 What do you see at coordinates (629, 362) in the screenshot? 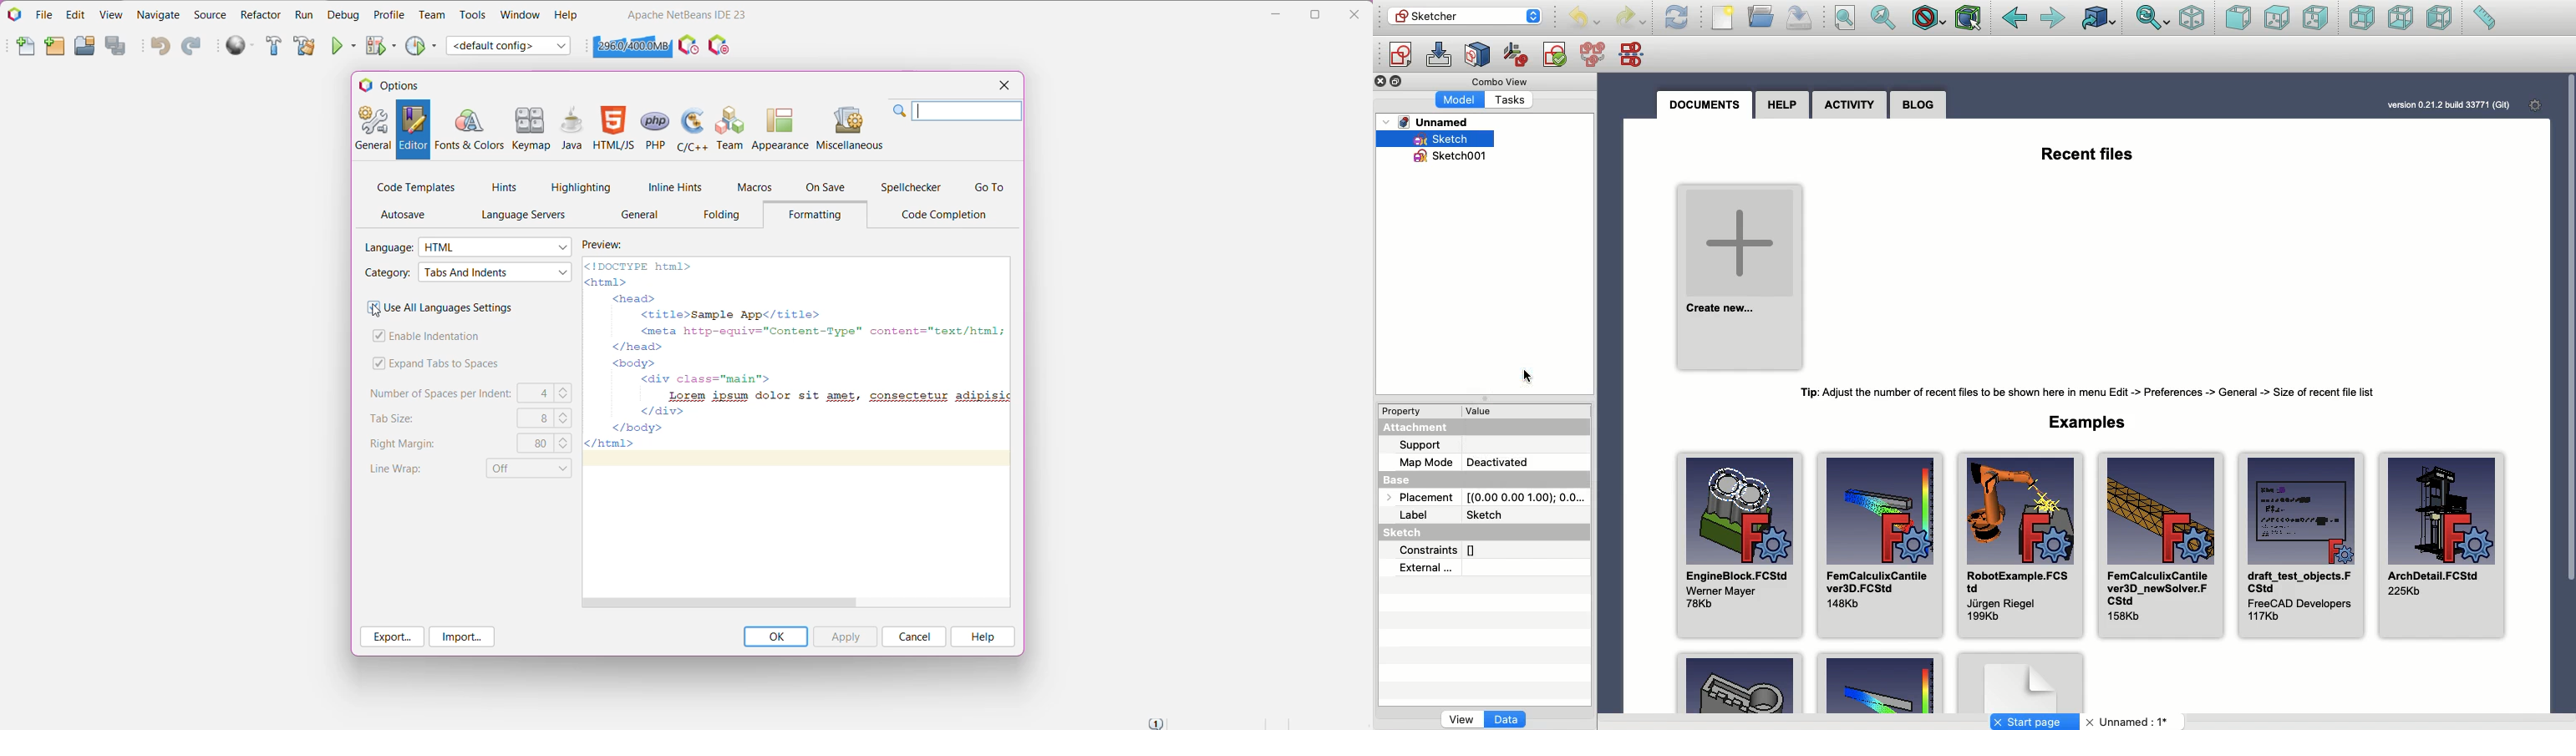
I see `<body>` at bounding box center [629, 362].